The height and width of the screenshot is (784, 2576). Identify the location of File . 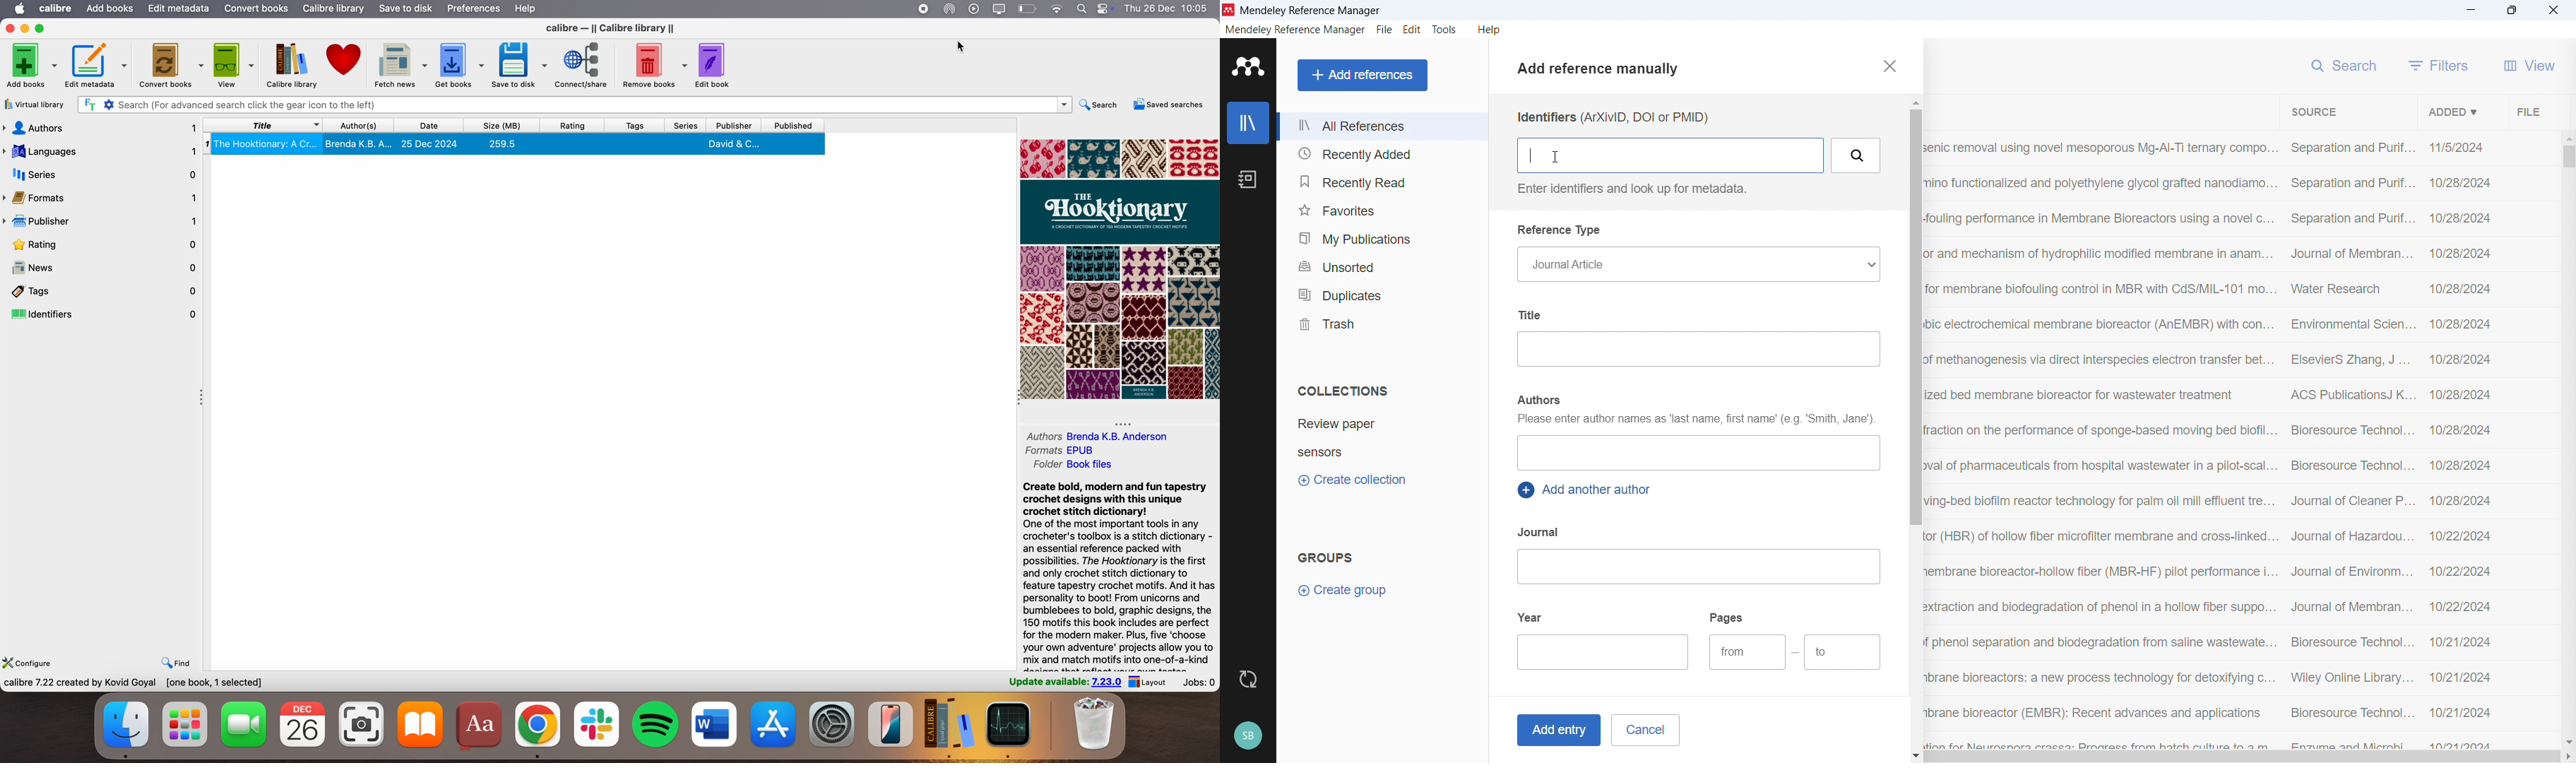
(2527, 111).